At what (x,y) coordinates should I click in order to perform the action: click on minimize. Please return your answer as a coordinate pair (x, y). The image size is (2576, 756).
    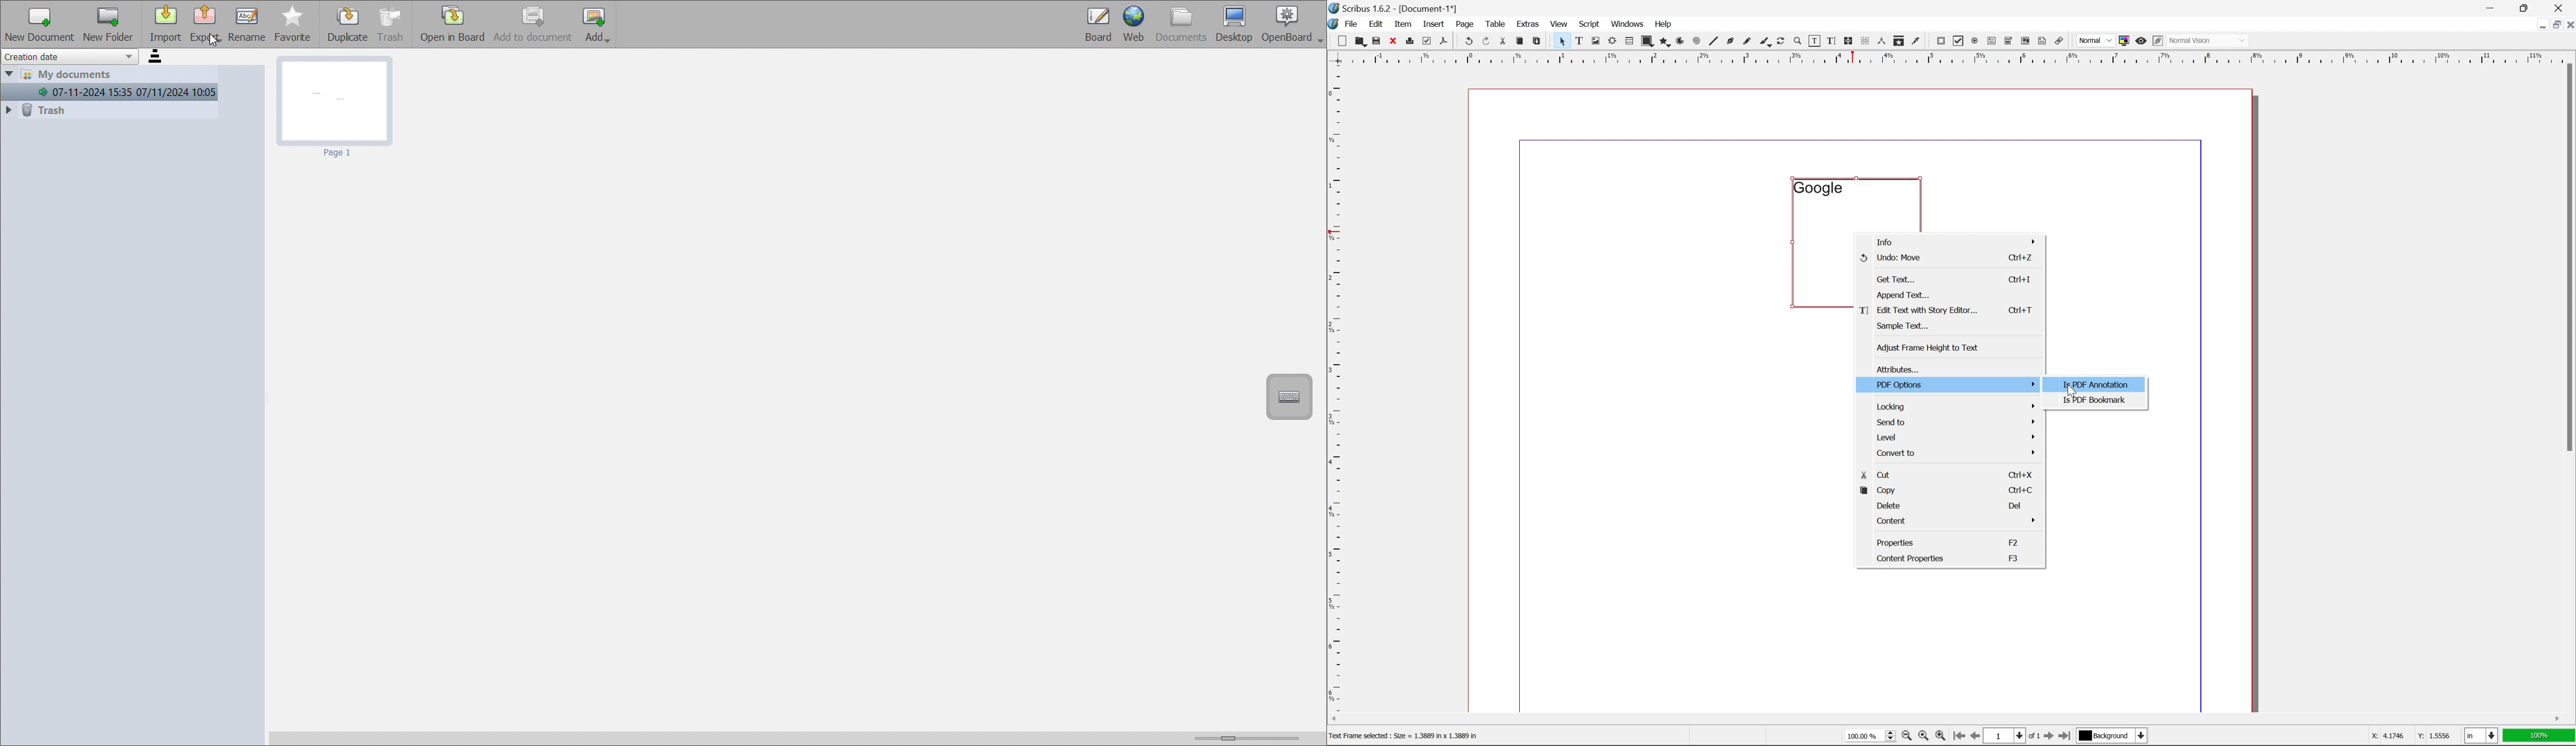
    Looking at the image, I should click on (2492, 7).